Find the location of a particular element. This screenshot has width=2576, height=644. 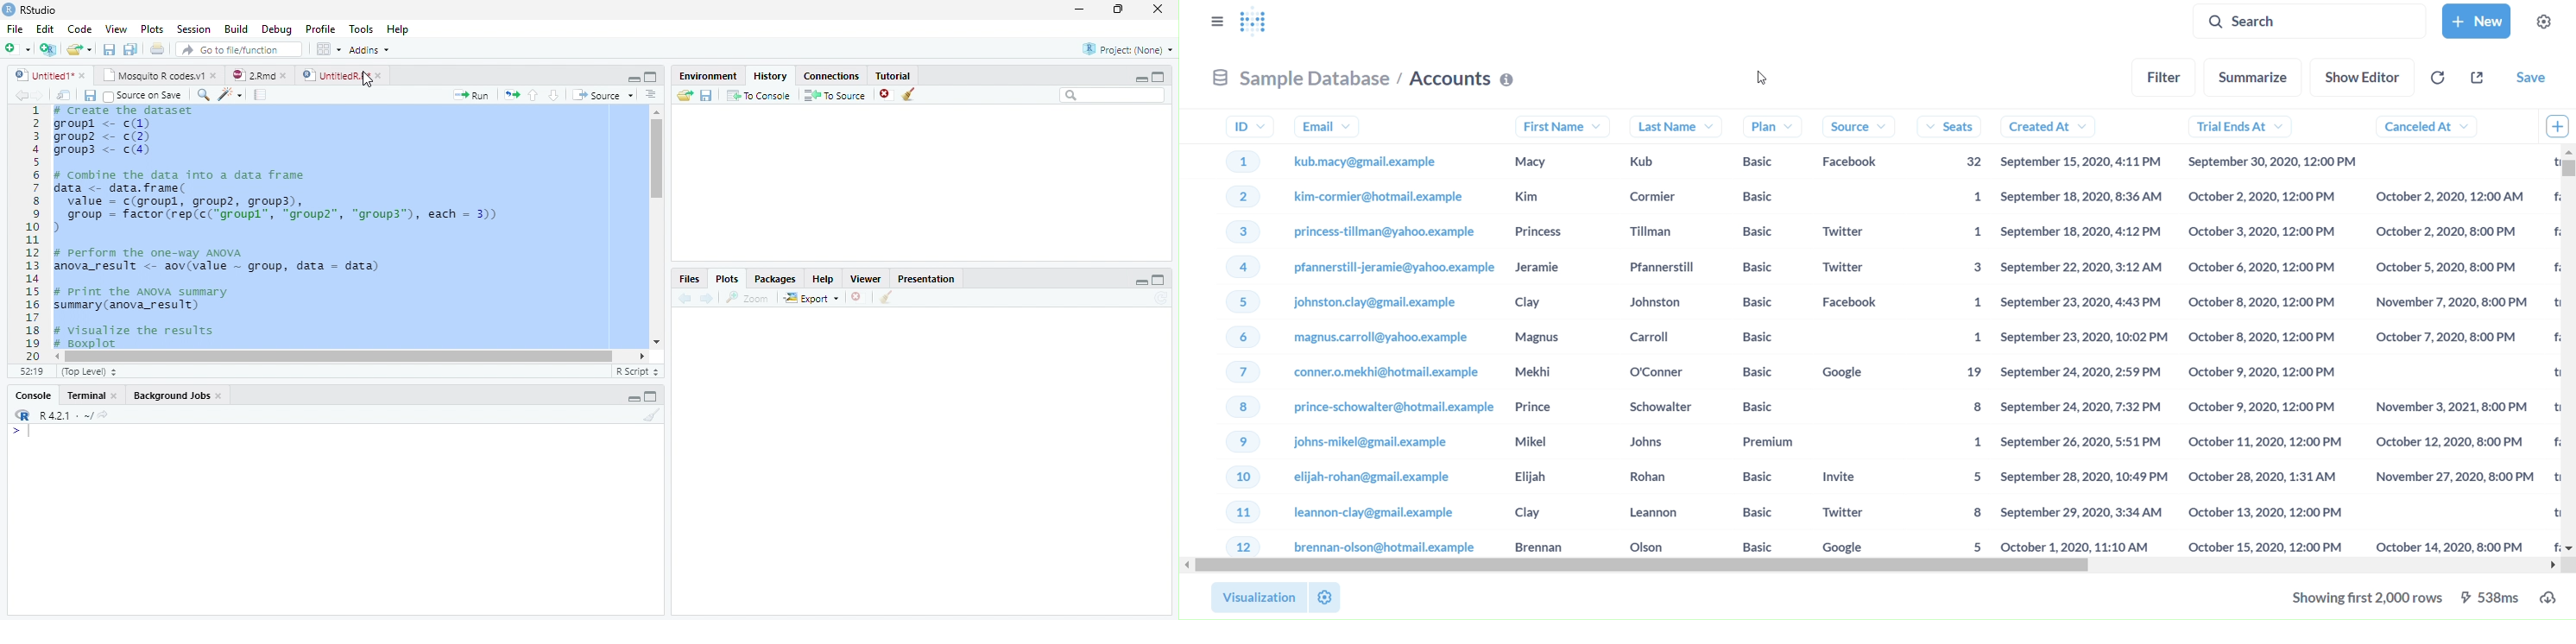

Help is located at coordinates (397, 31).